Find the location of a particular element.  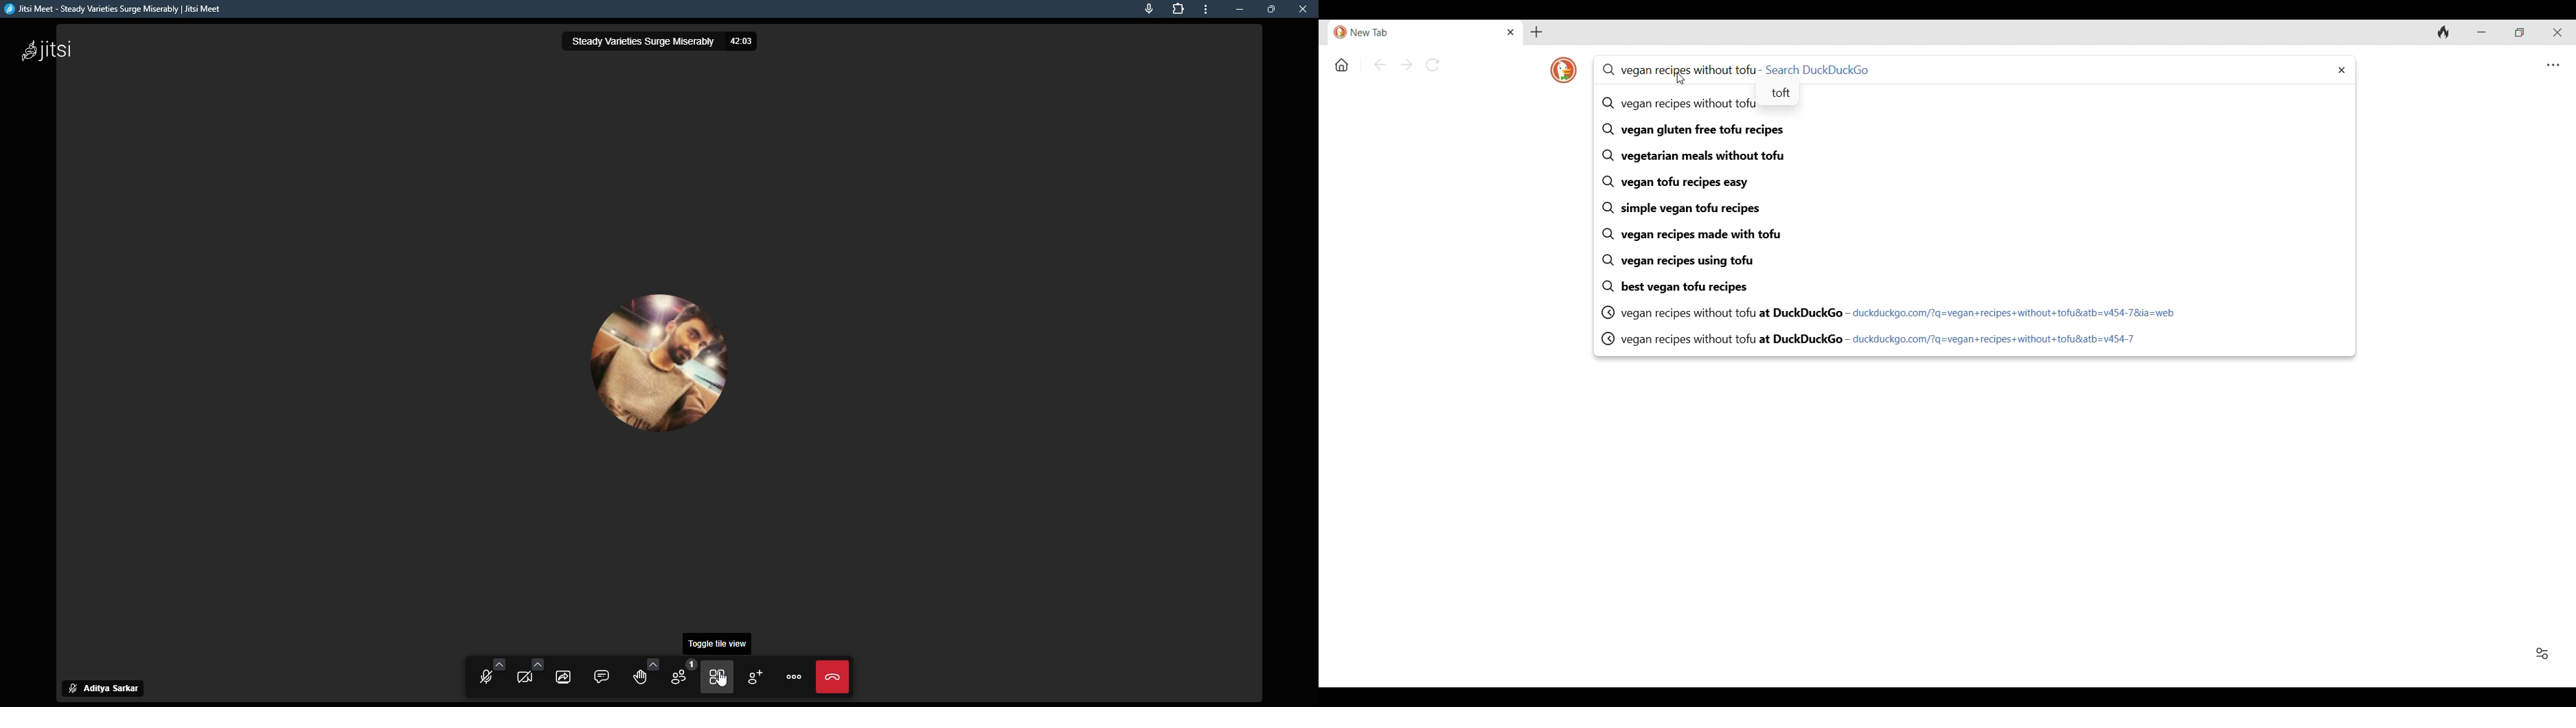

raise hand is located at coordinates (643, 675).